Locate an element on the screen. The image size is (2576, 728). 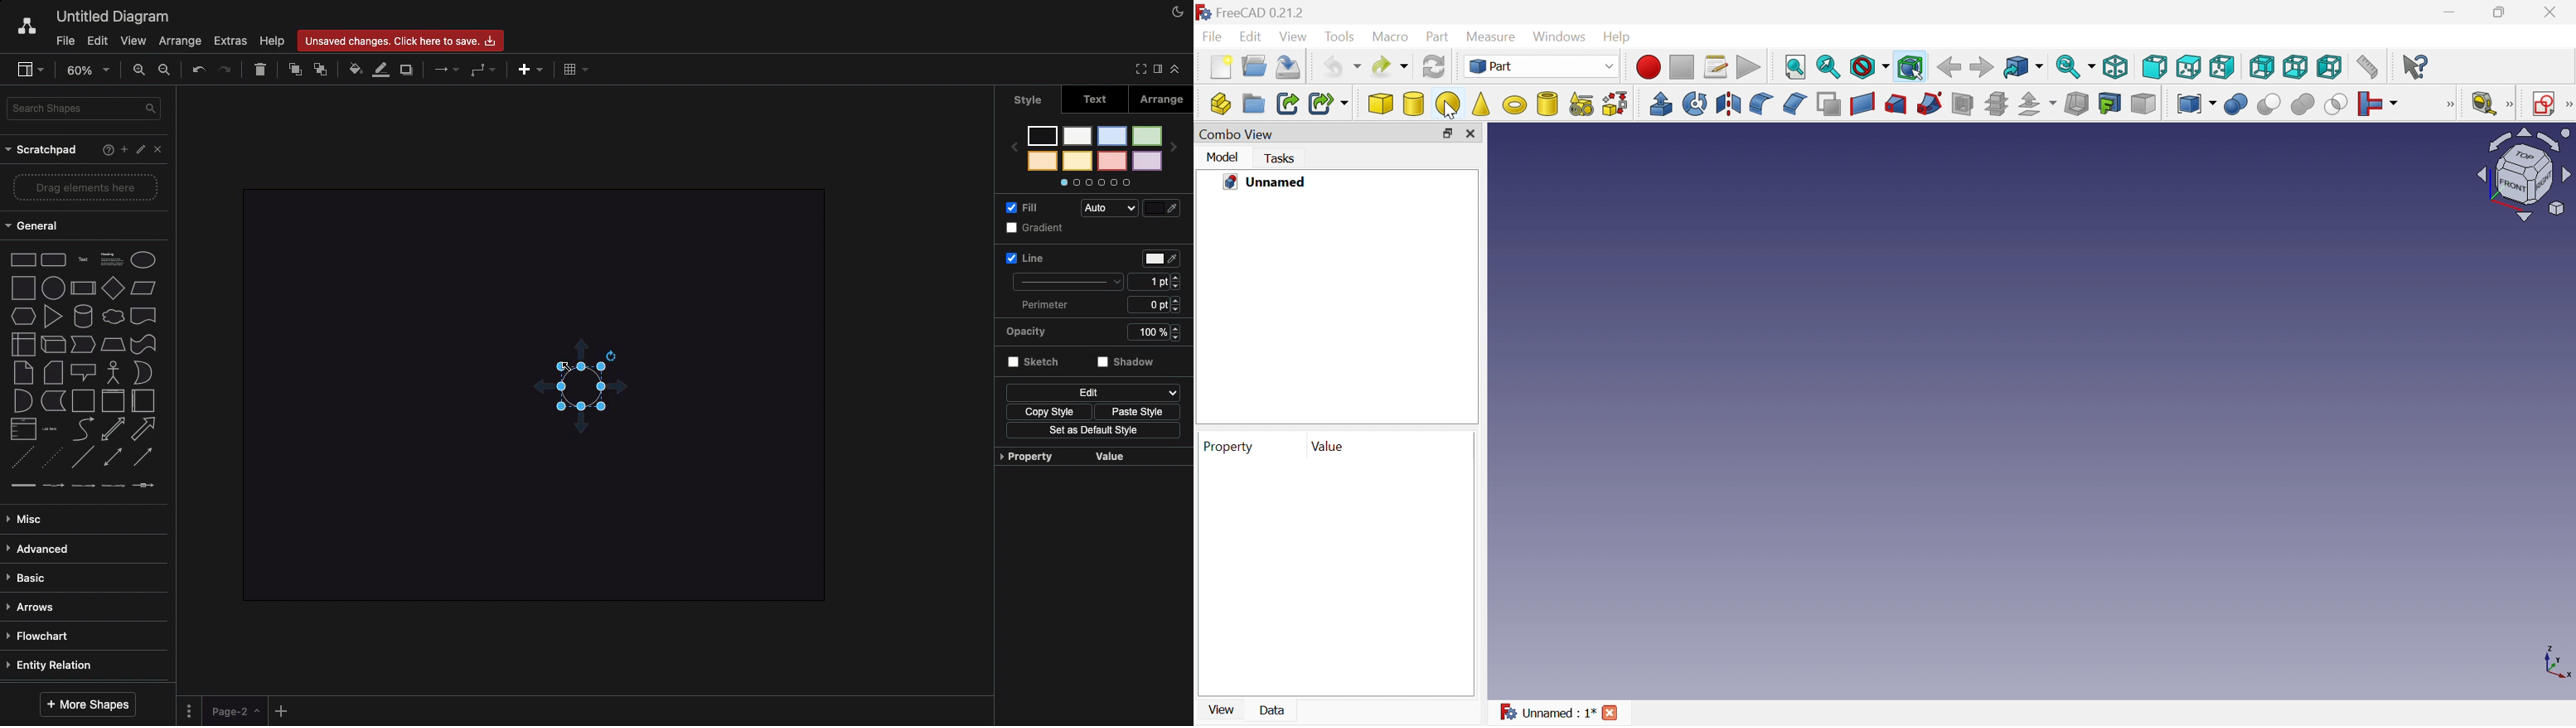
View is located at coordinates (1292, 36).